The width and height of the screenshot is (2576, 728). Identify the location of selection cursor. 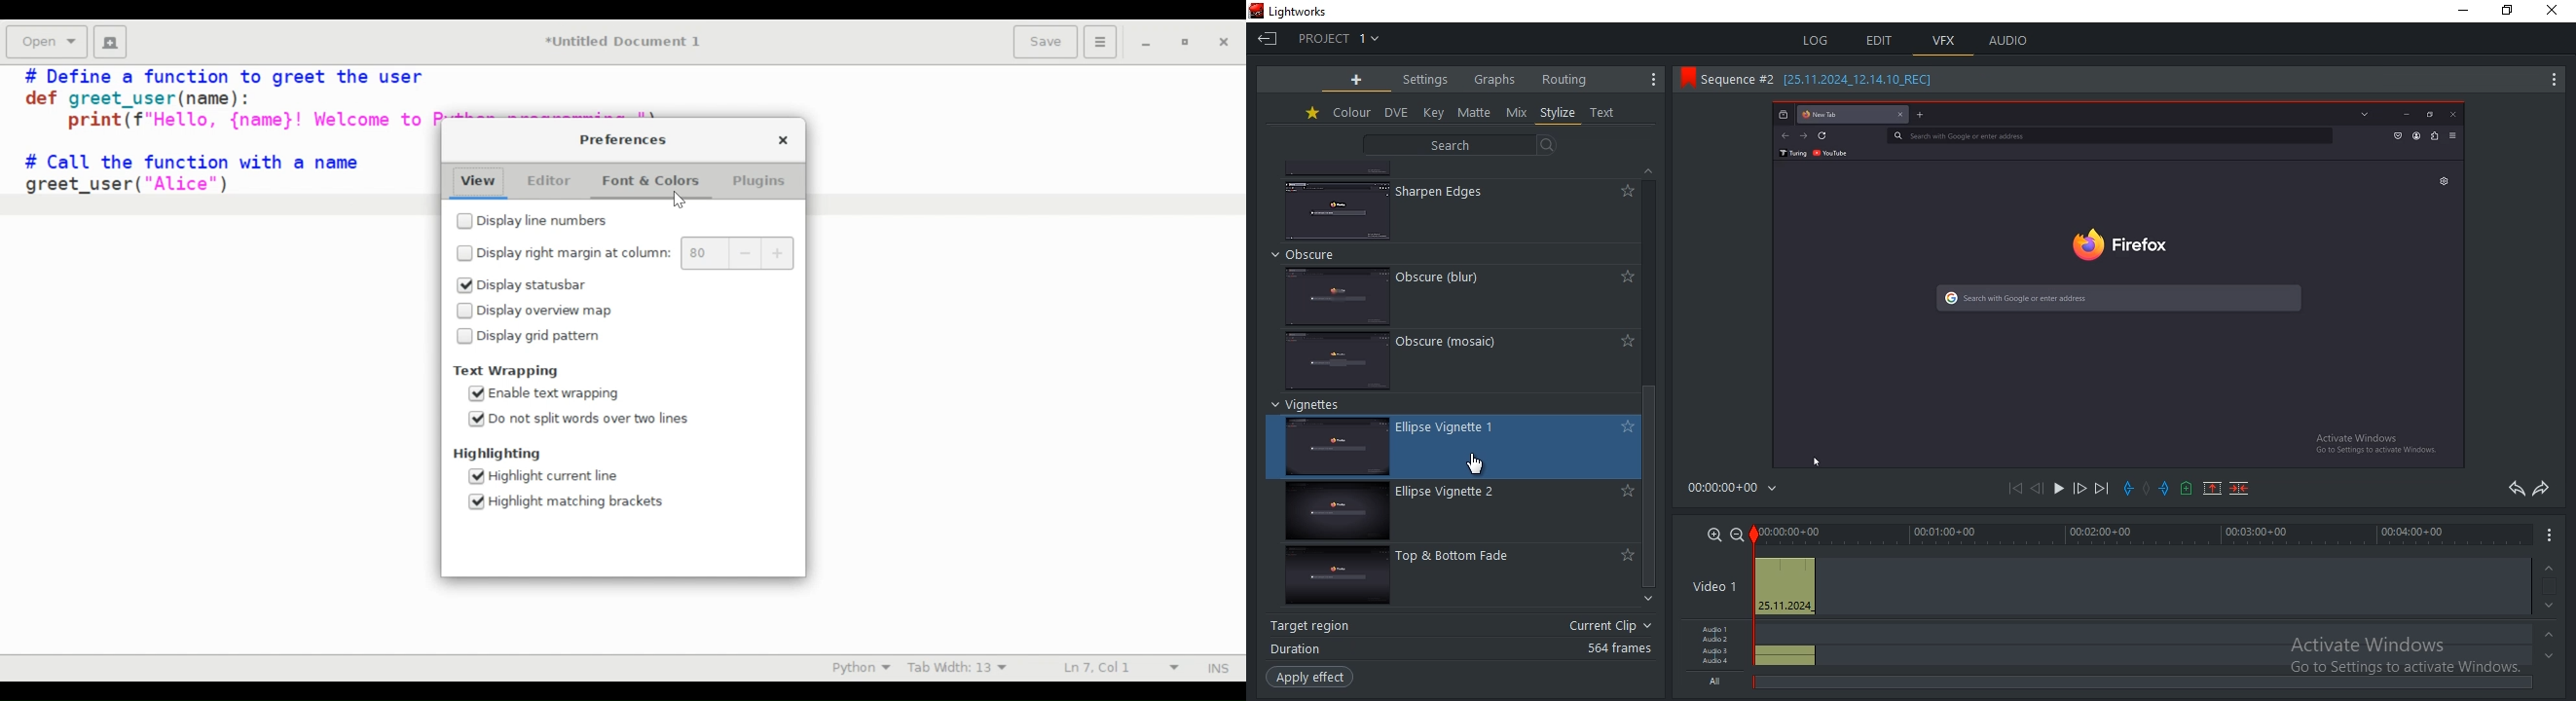
(1477, 463).